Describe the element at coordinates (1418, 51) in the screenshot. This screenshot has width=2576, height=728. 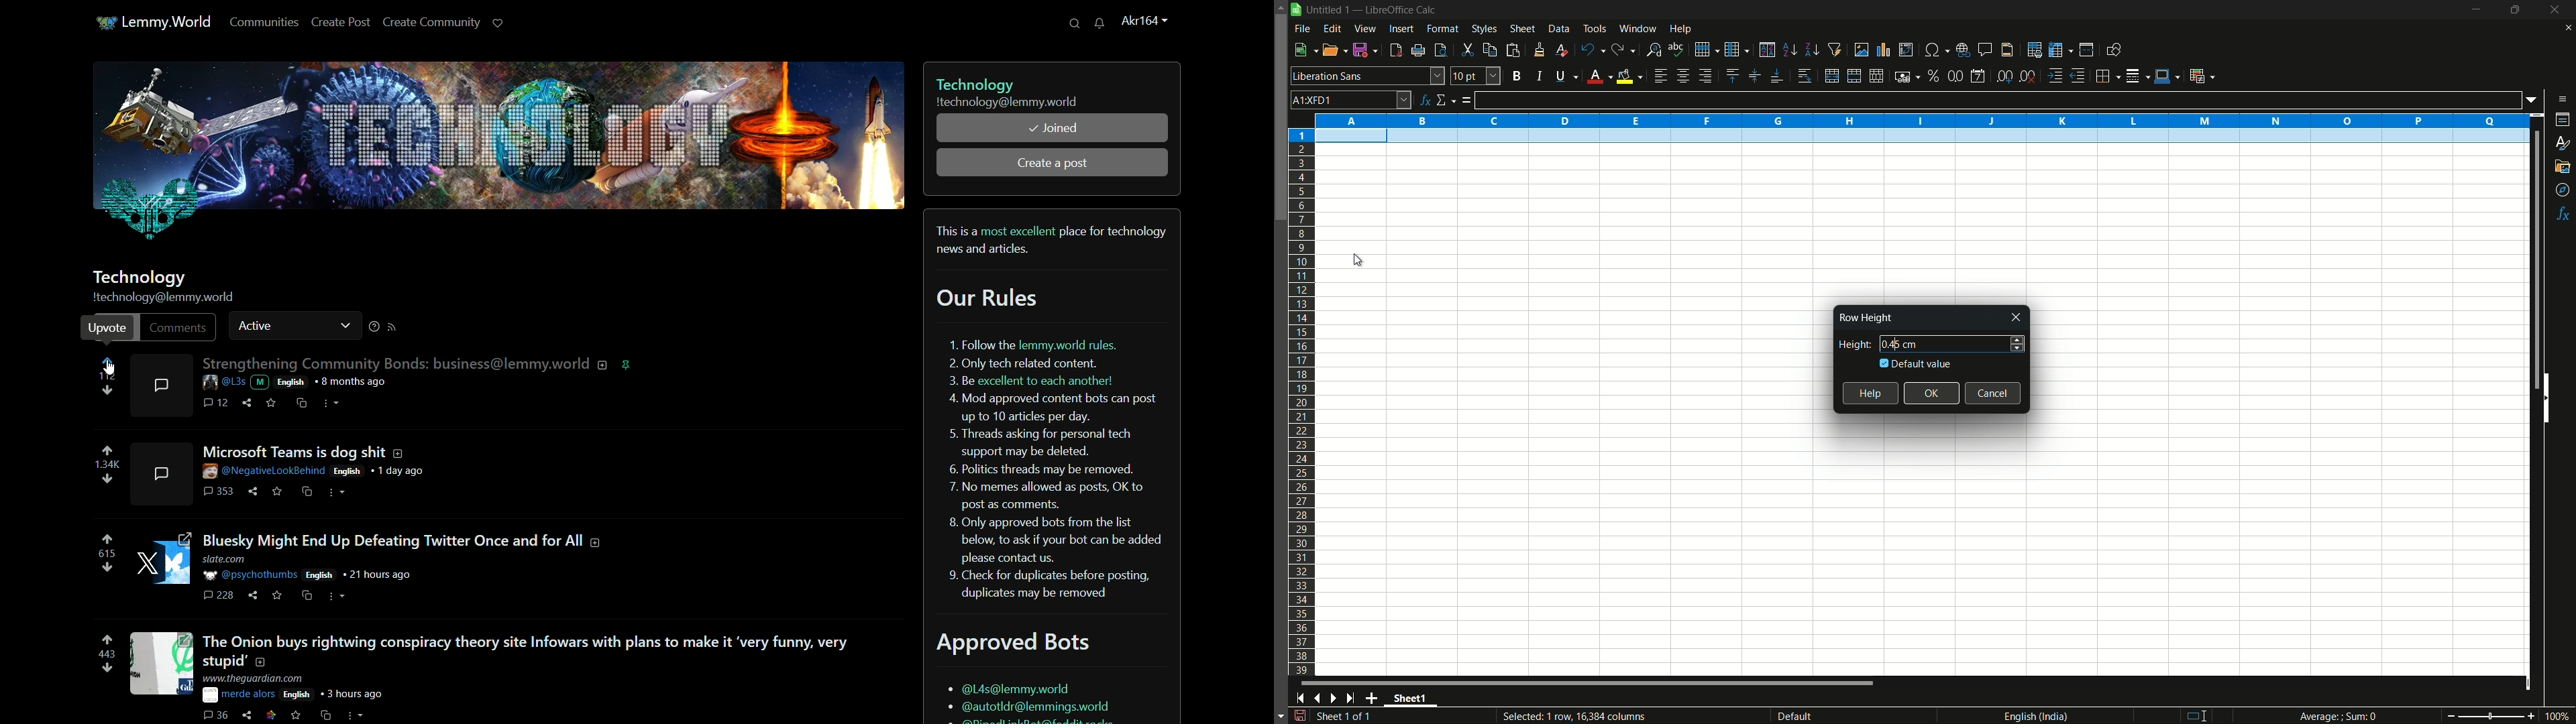
I see `print` at that location.